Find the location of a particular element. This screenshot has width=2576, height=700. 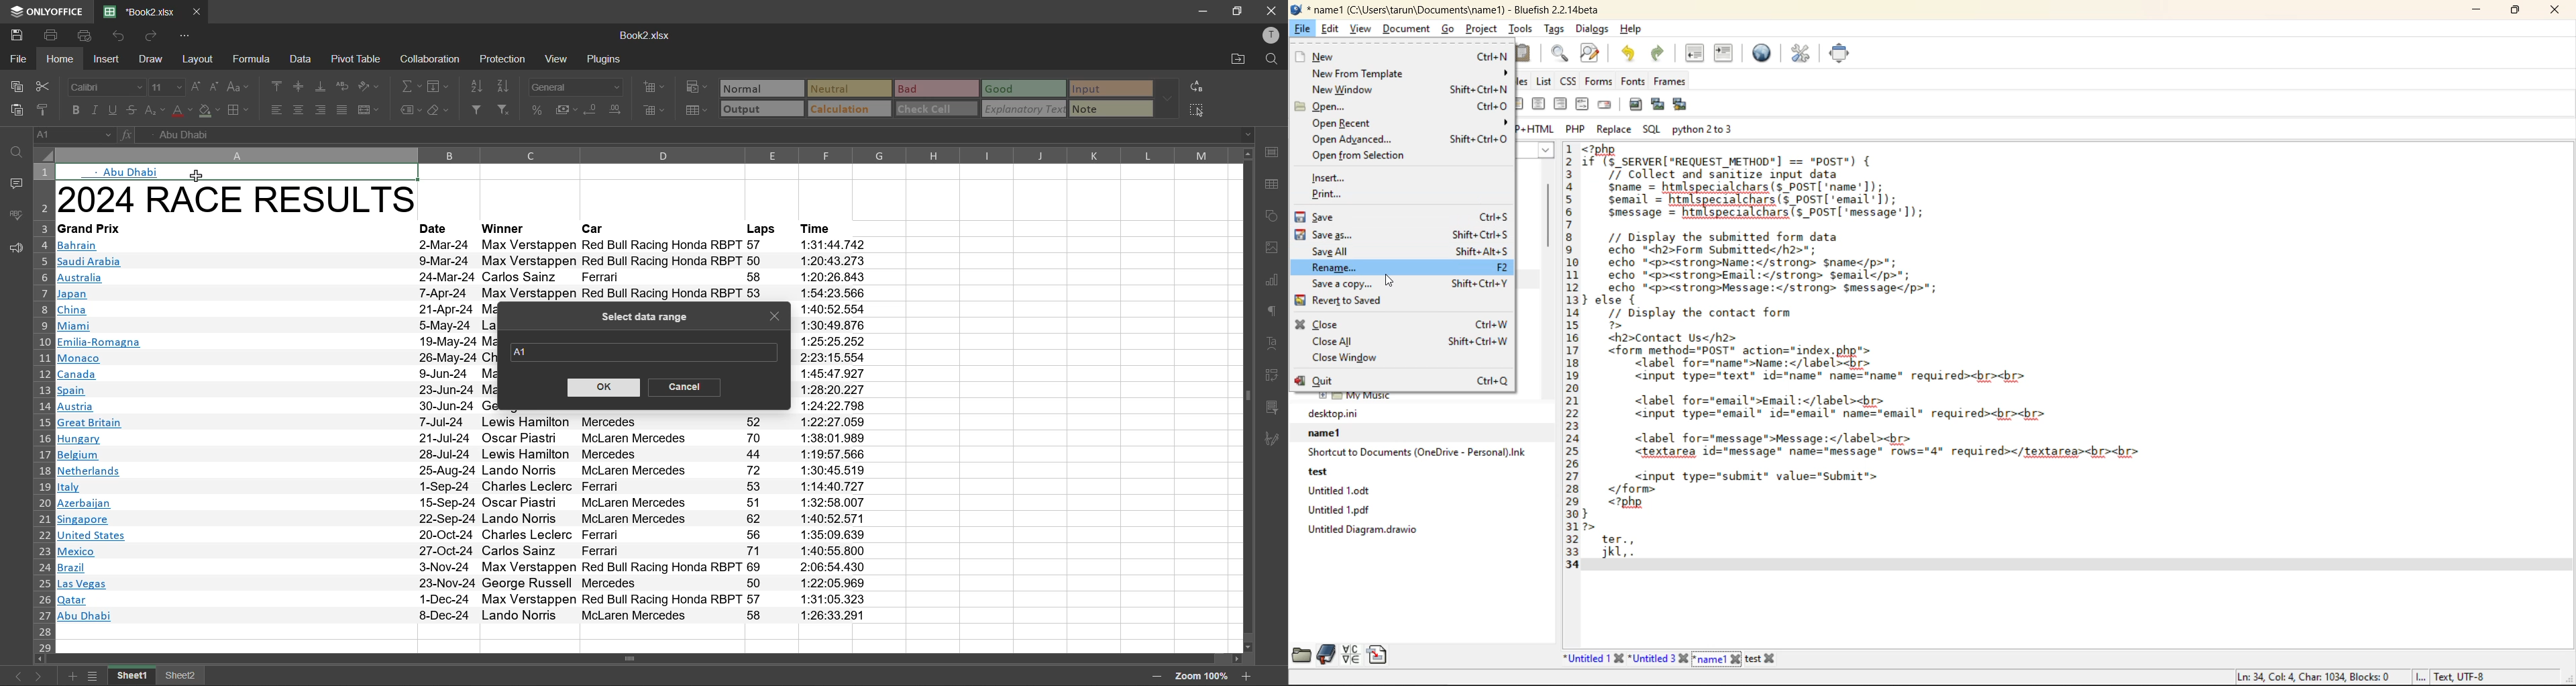

zoom factor is located at coordinates (1203, 675).